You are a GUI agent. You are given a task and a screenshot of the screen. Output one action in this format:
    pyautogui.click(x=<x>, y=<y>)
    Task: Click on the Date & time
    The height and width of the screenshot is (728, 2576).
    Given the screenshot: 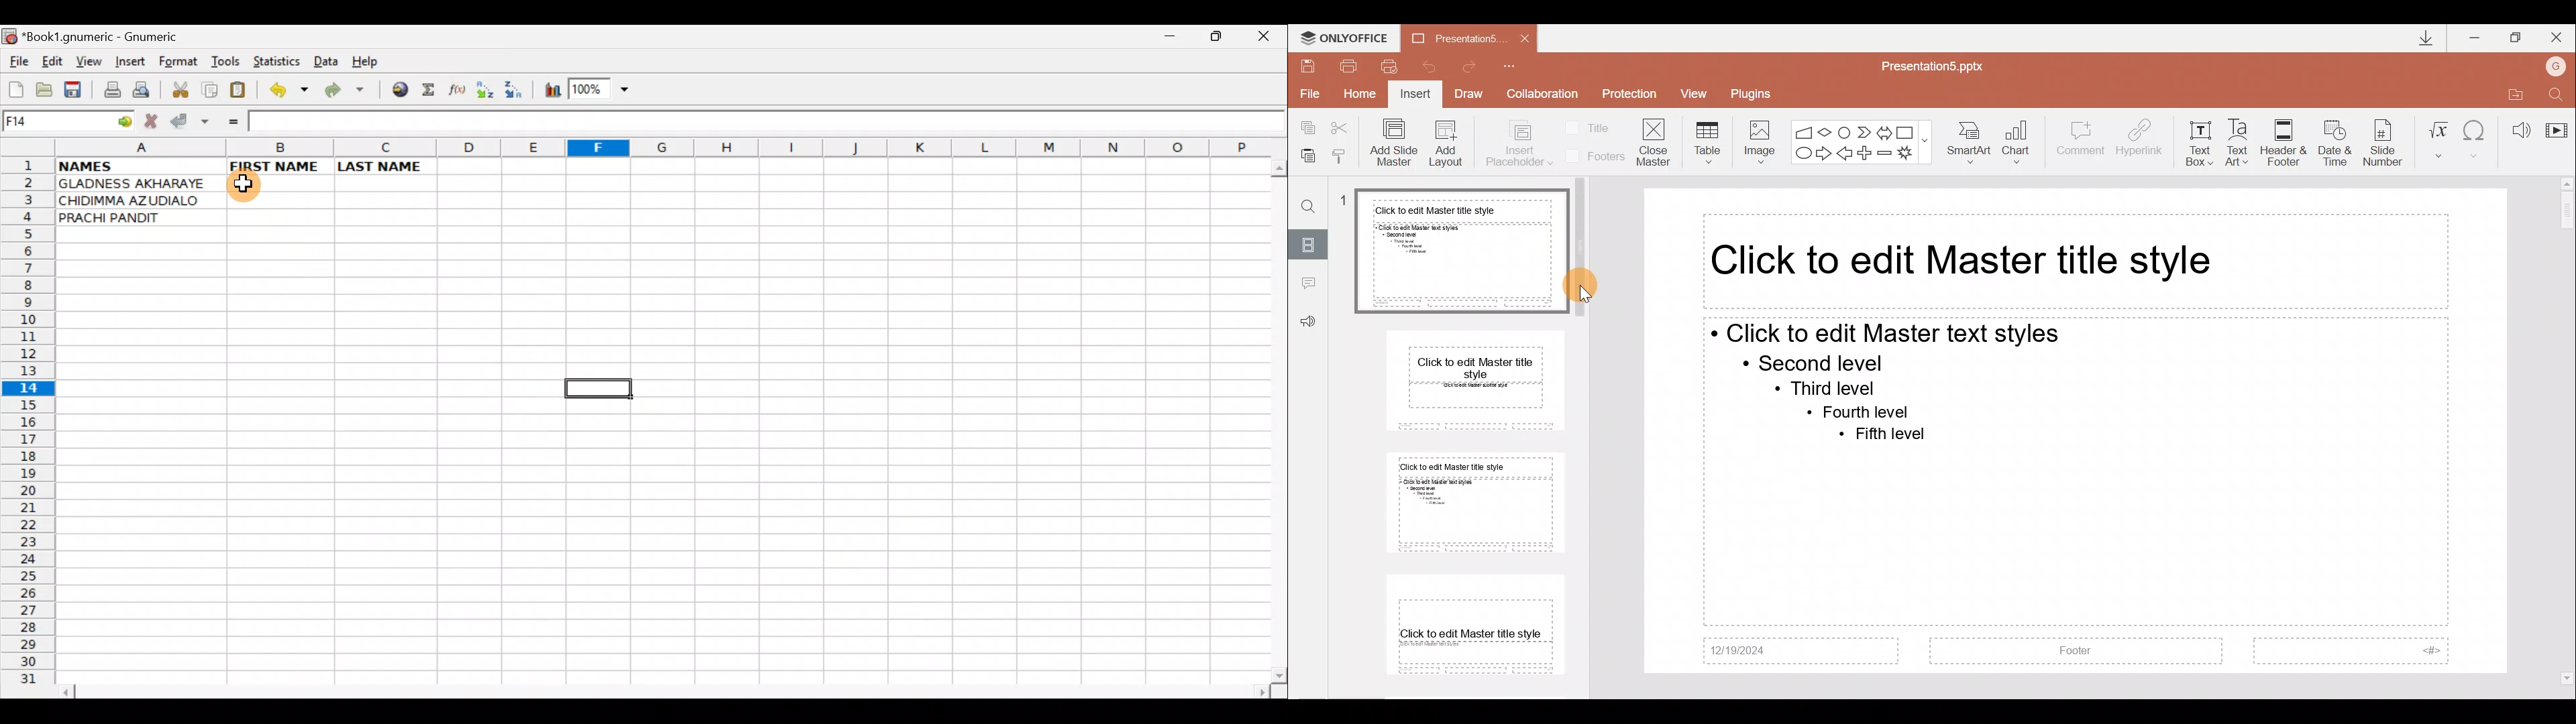 What is the action you would take?
    pyautogui.click(x=2332, y=140)
    